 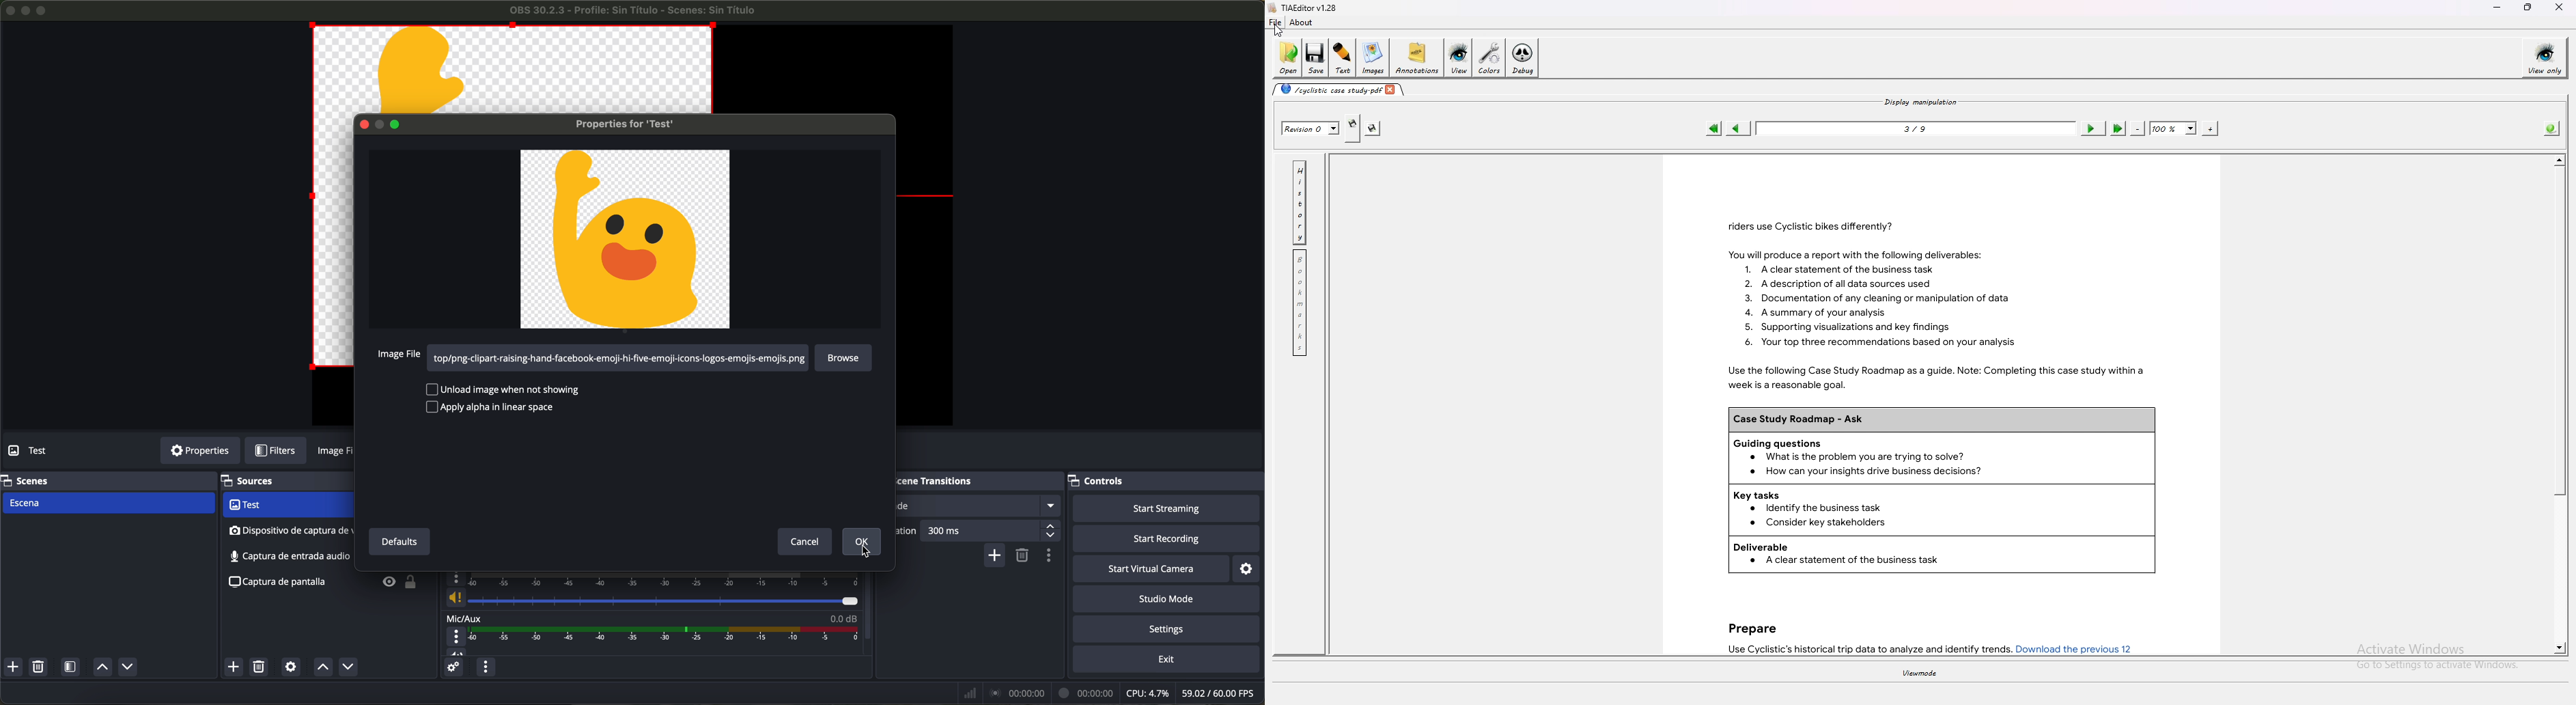 What do you see at coordinates (928, 196) in the screenshot?
I see `red line` at bounding box center [928, 196].